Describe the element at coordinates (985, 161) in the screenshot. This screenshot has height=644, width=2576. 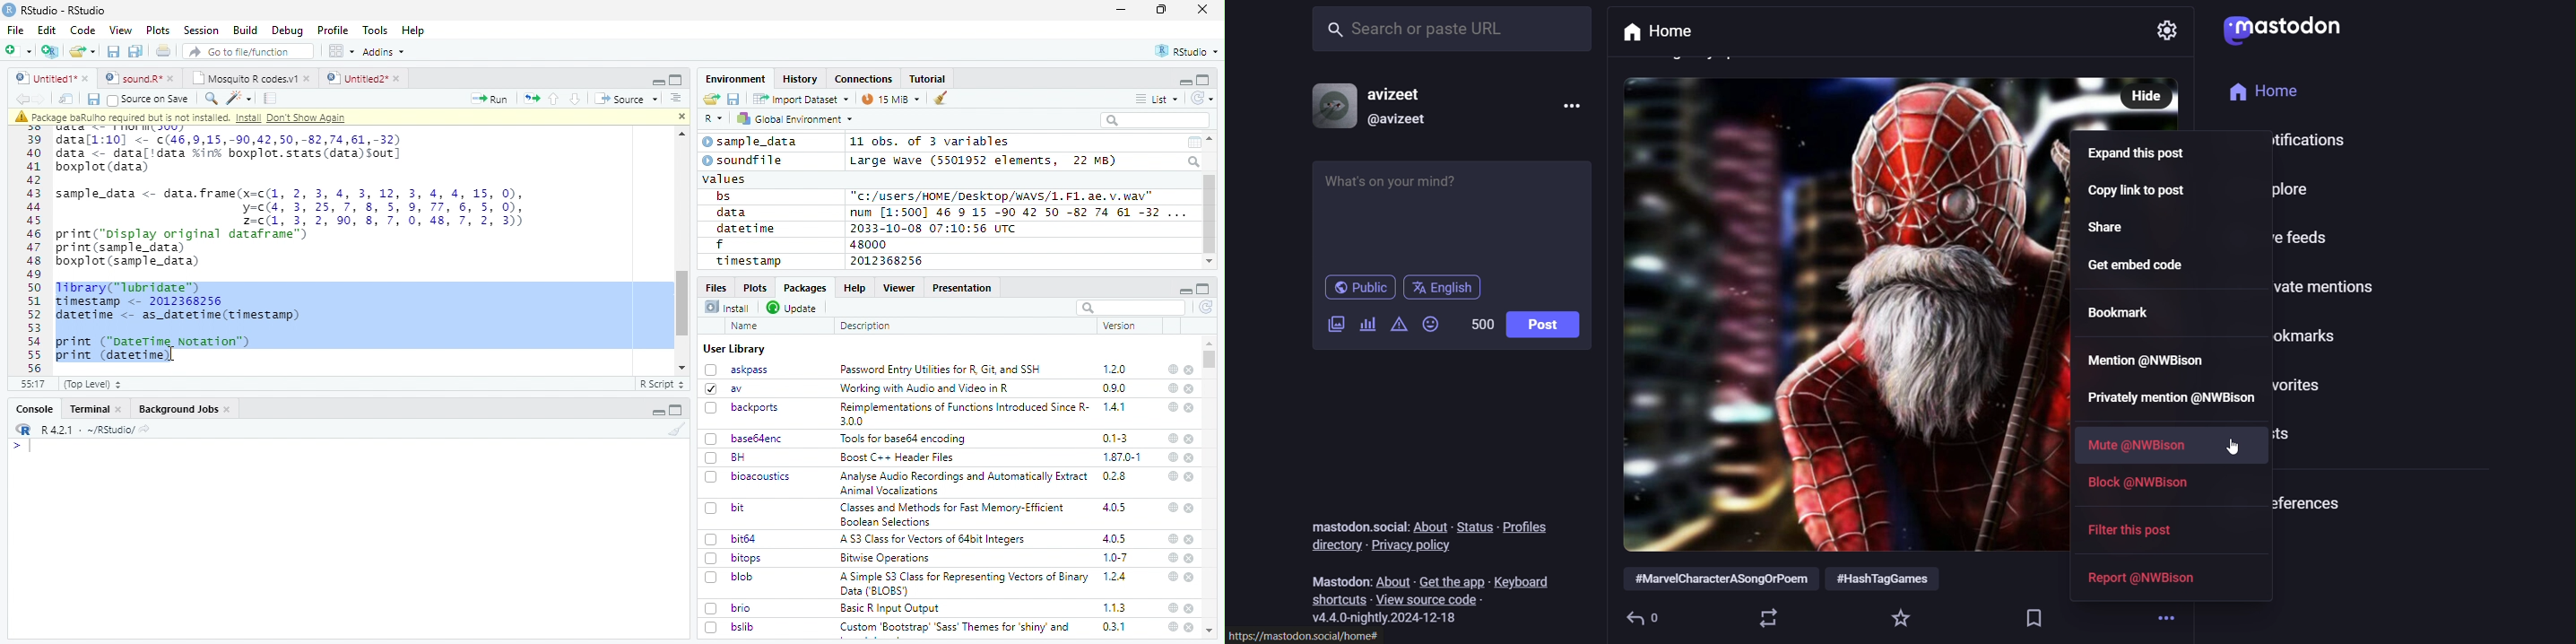
I see `Large wave (5501952 elements, 22 MB)` at that location.